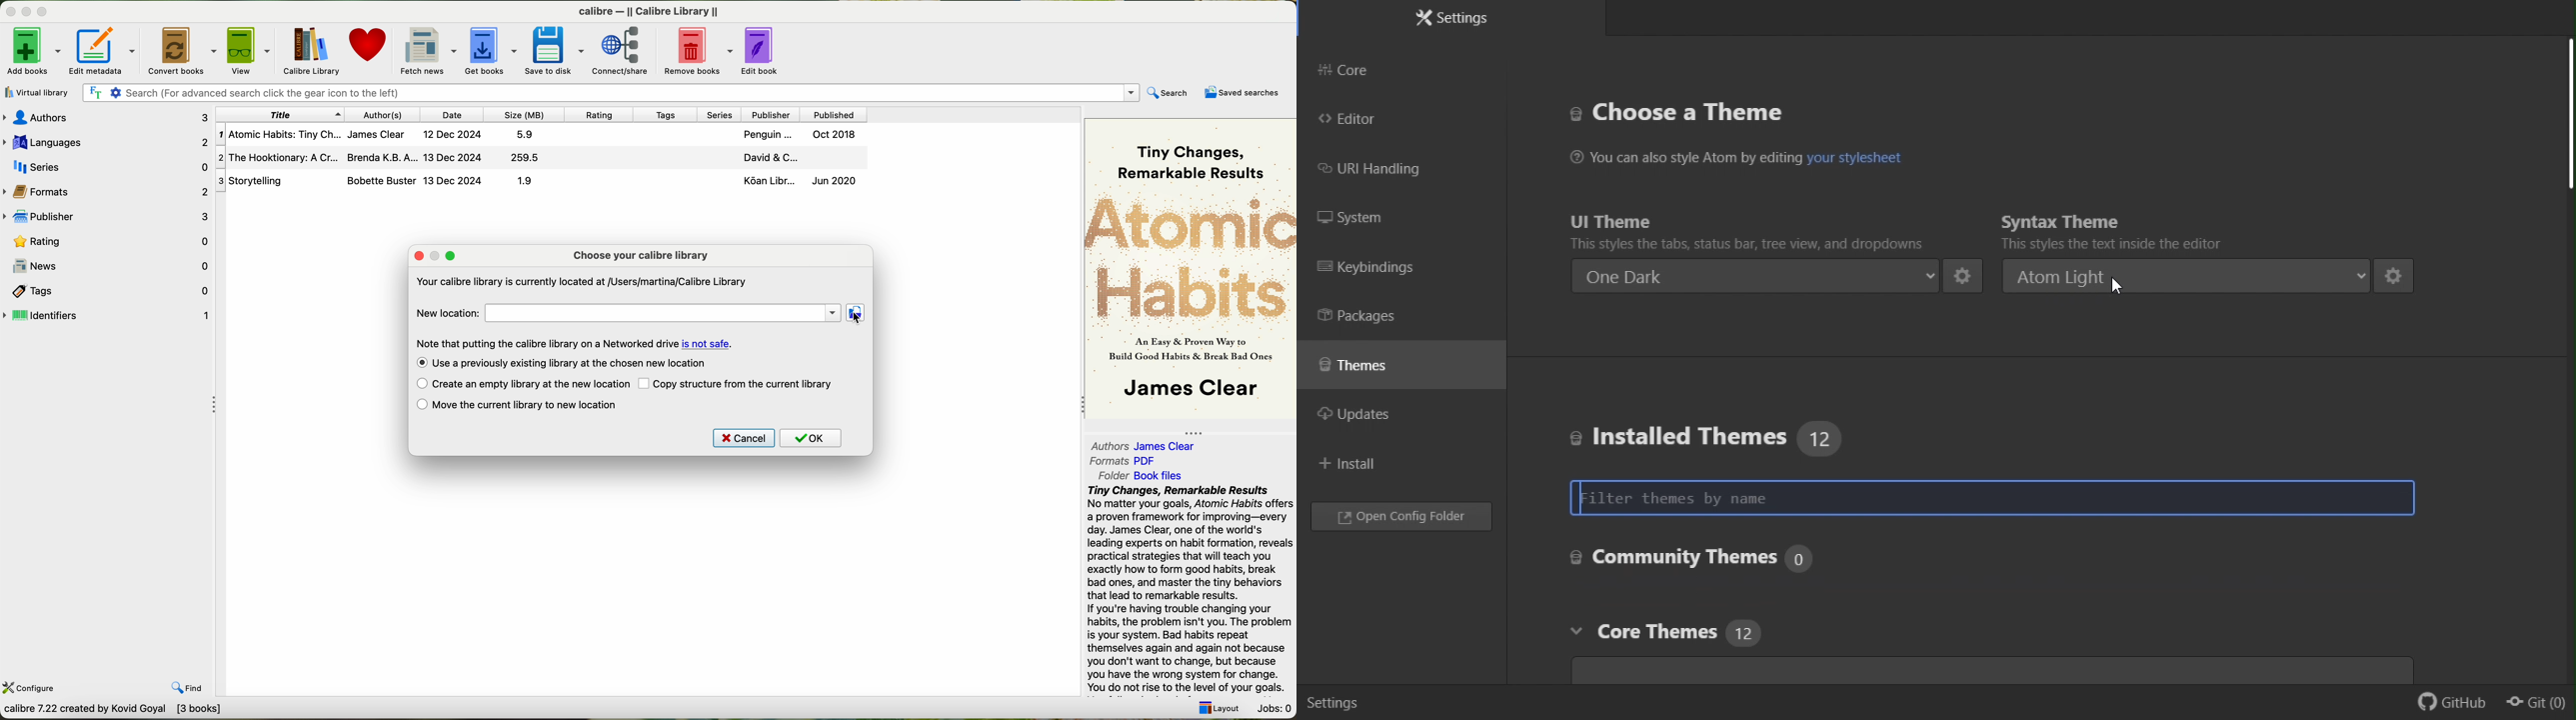  I want to click on close, so click(418, 256).